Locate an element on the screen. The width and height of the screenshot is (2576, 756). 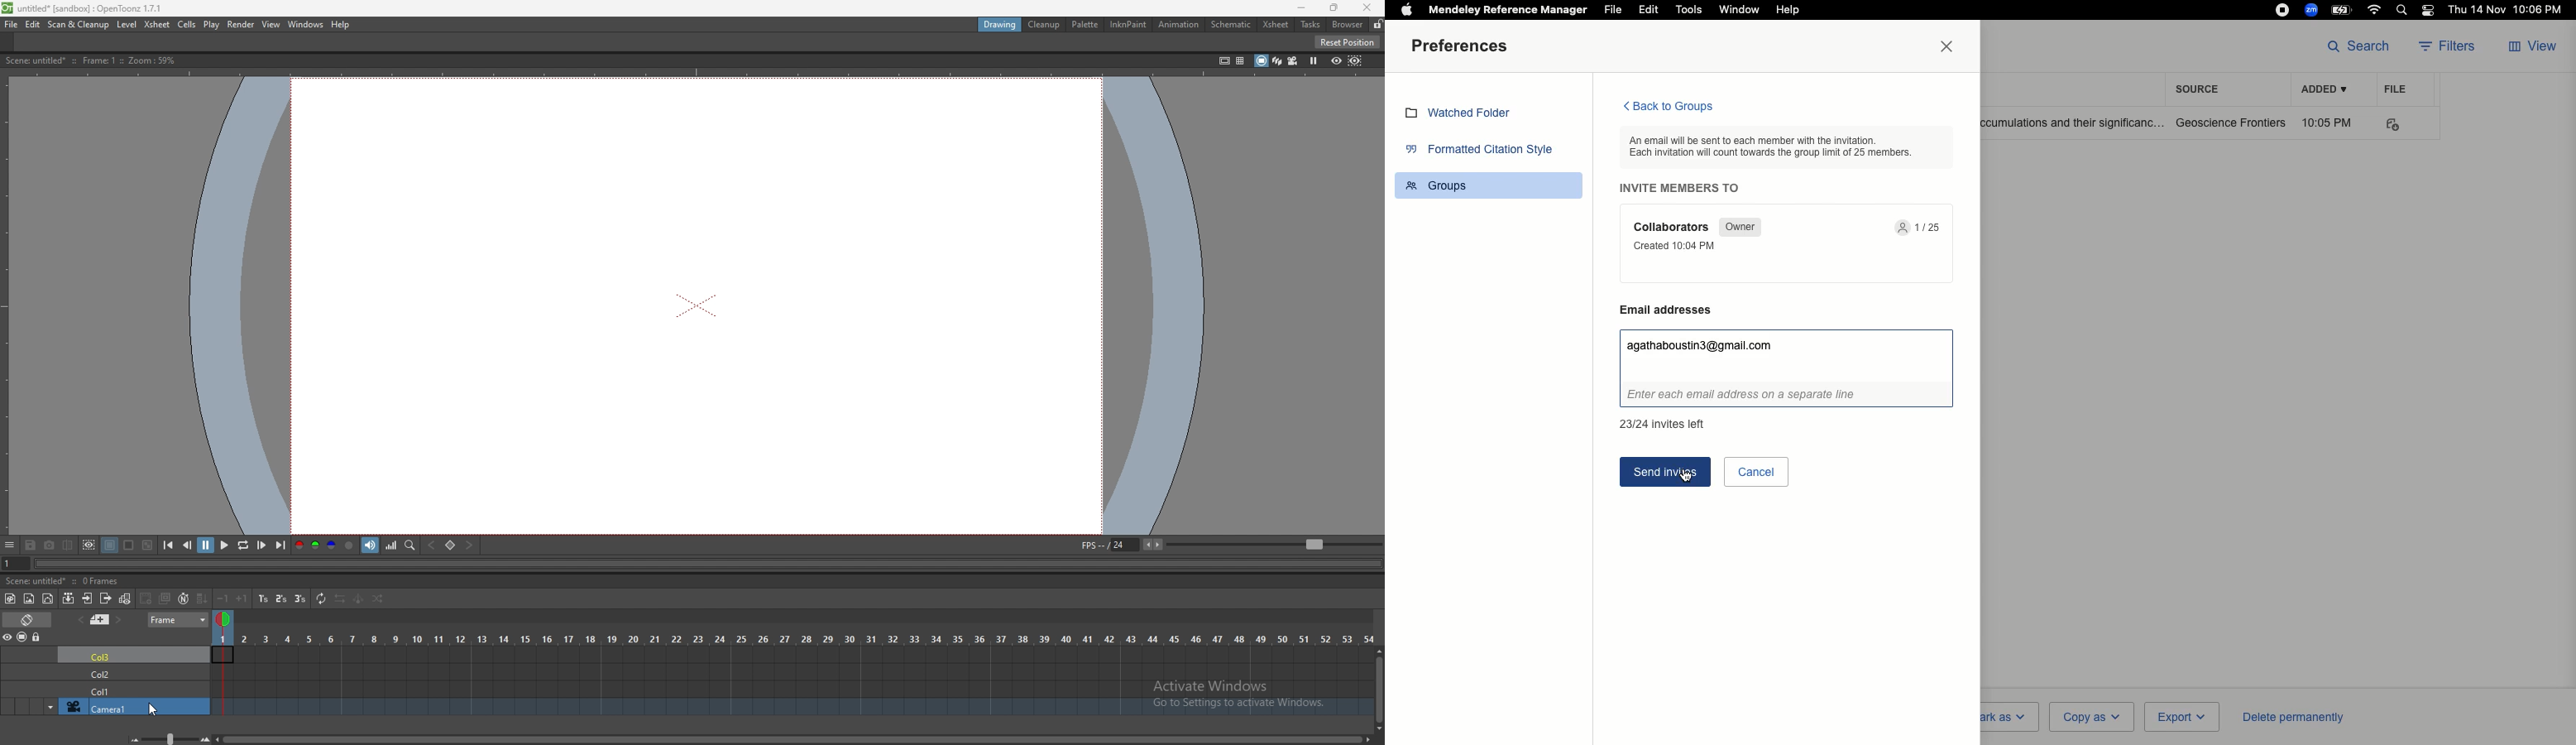
Added is located at coordinates (2323, 90).